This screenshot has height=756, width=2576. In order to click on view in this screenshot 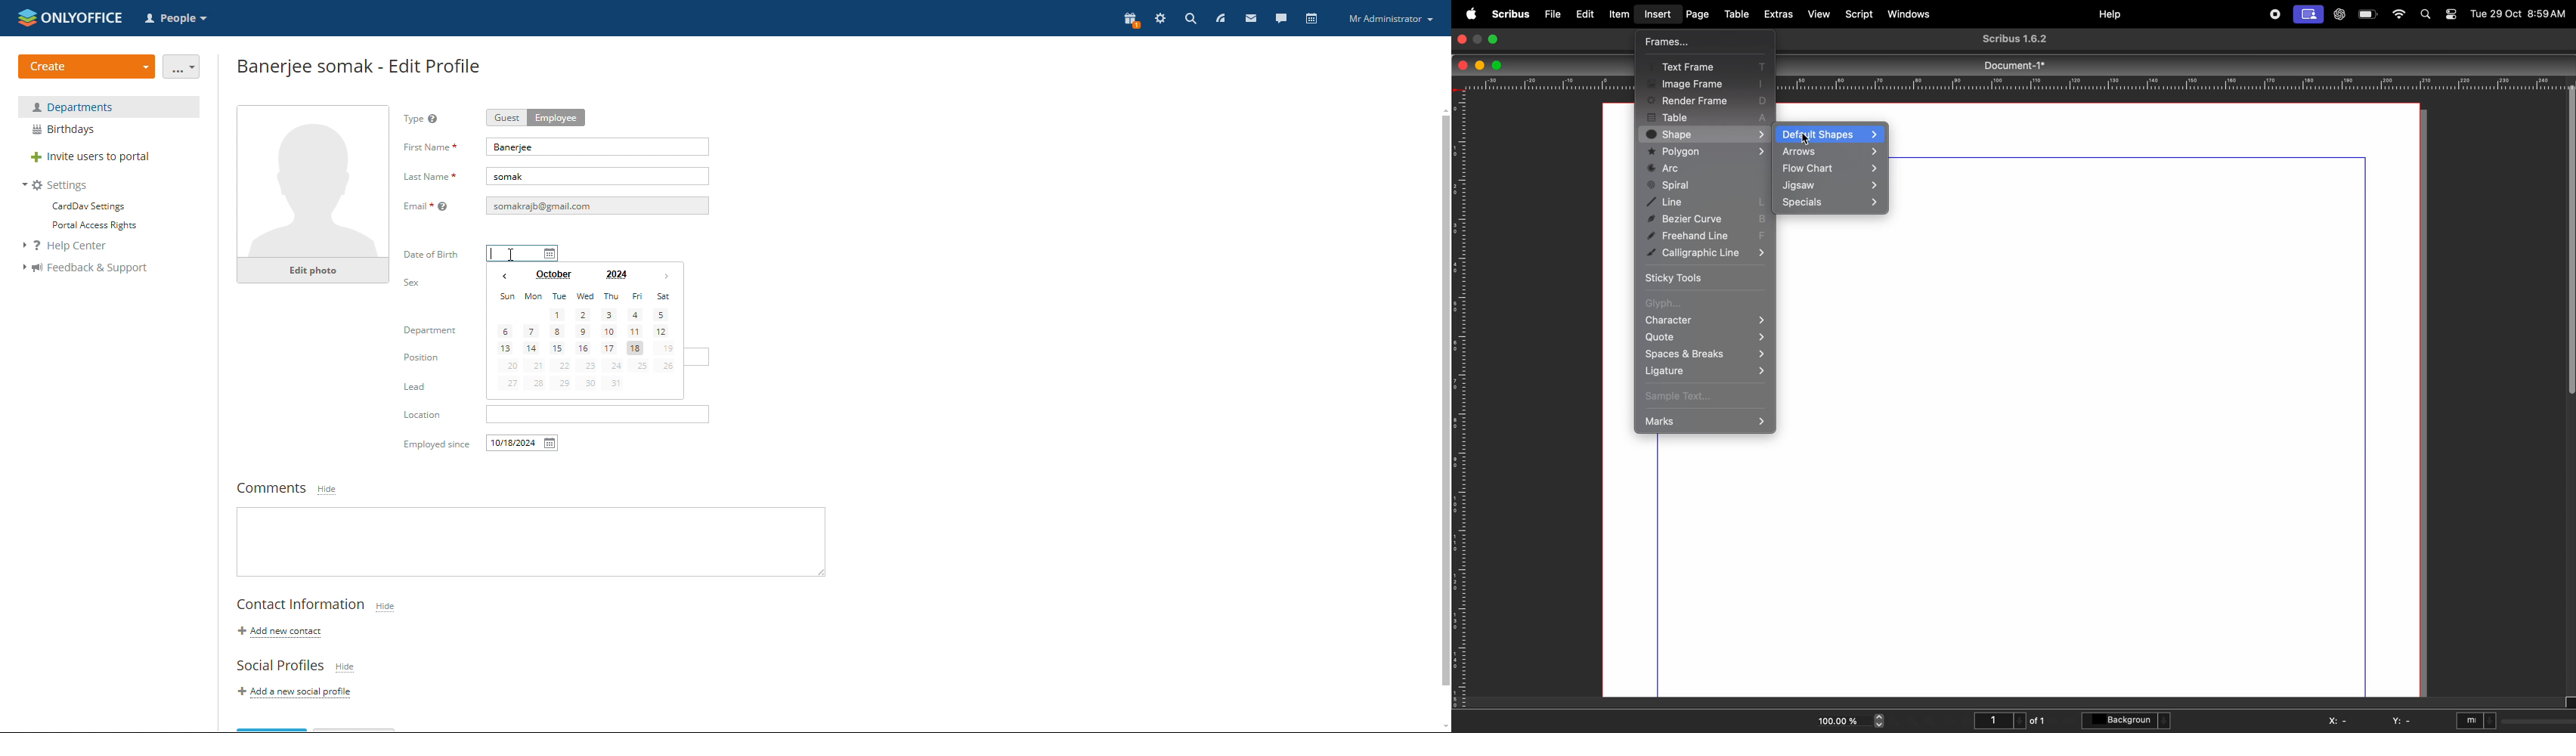, I will do `click(1821, 15)`.